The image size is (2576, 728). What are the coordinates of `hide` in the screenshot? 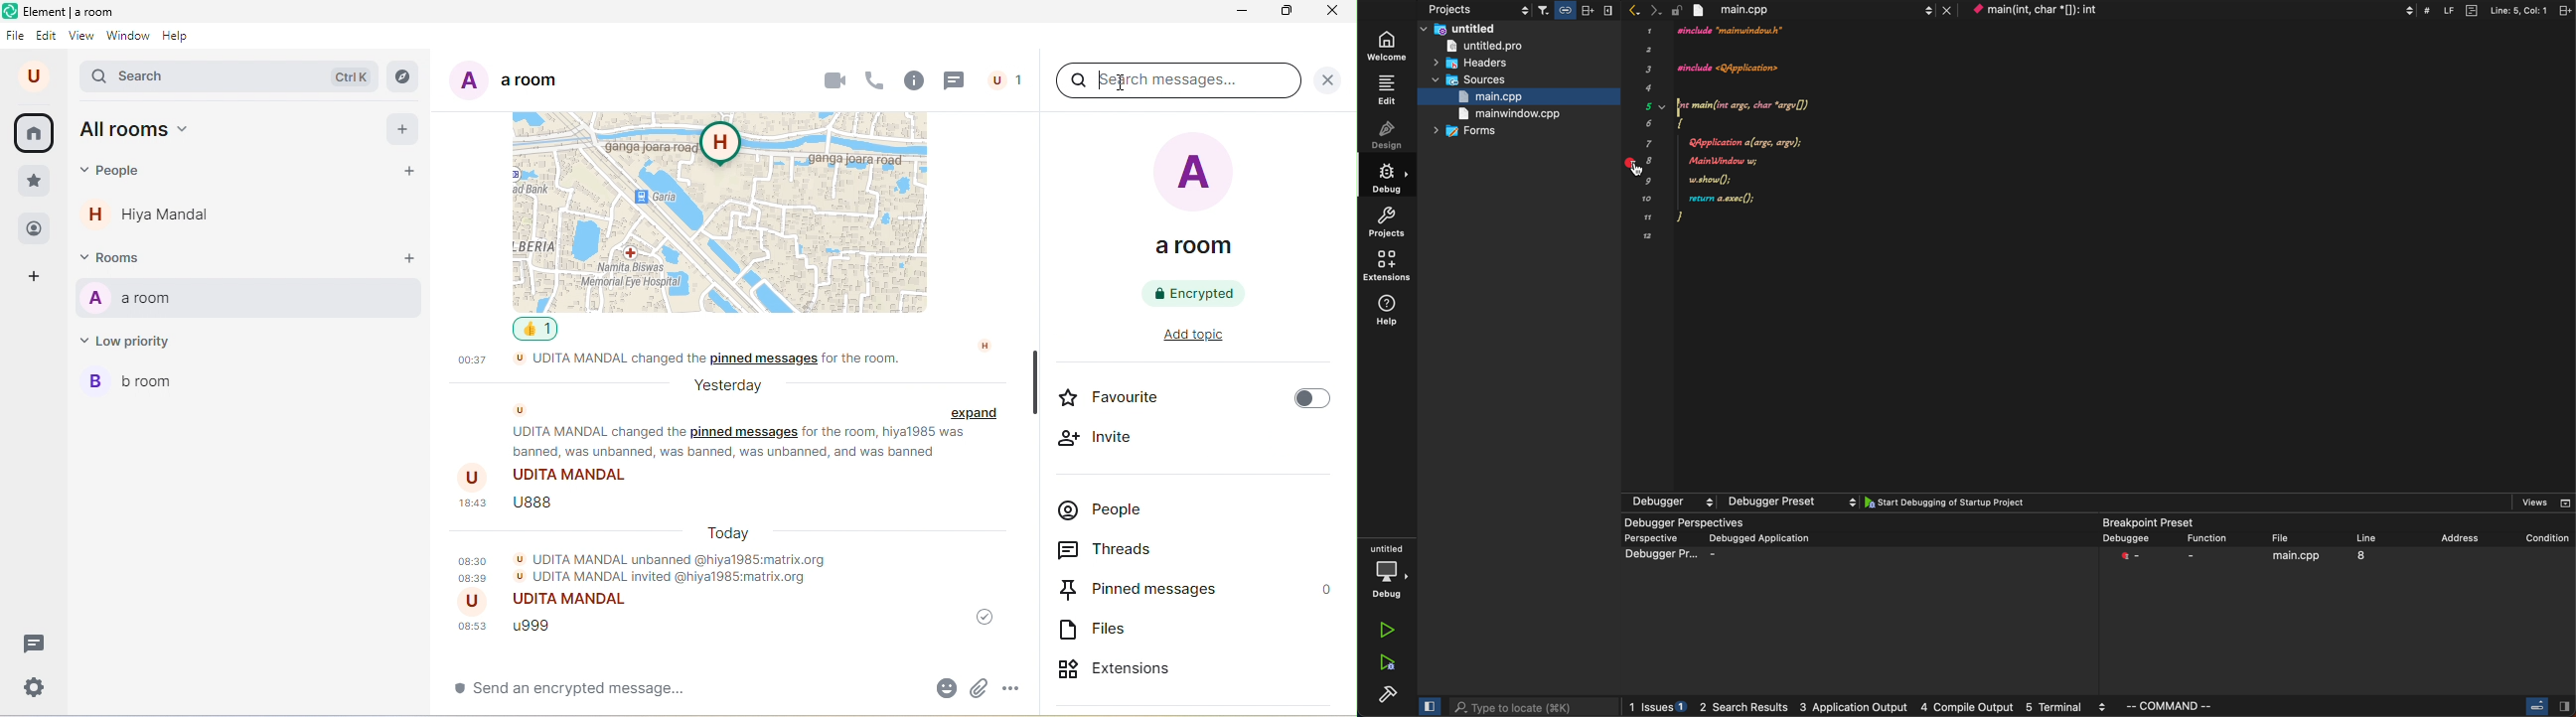 It's located at (1033, 382).